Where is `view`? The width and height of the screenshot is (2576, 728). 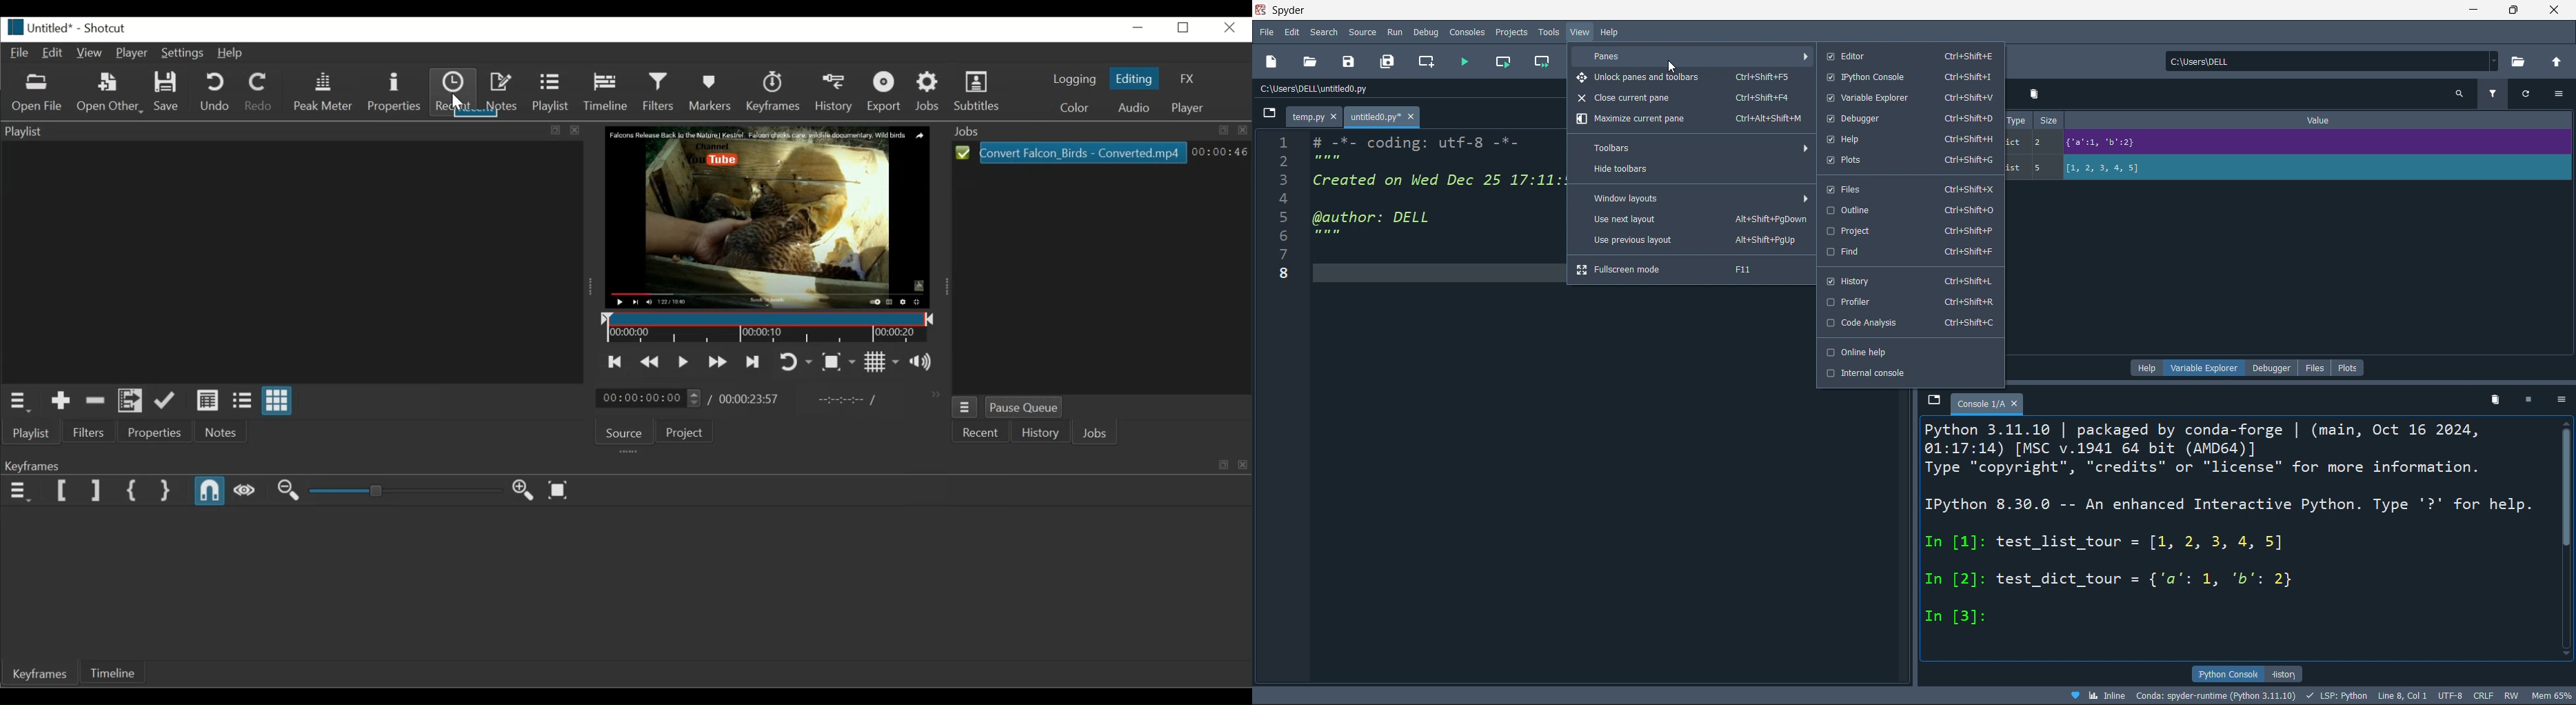 view is located at coordinates (1578, 31).